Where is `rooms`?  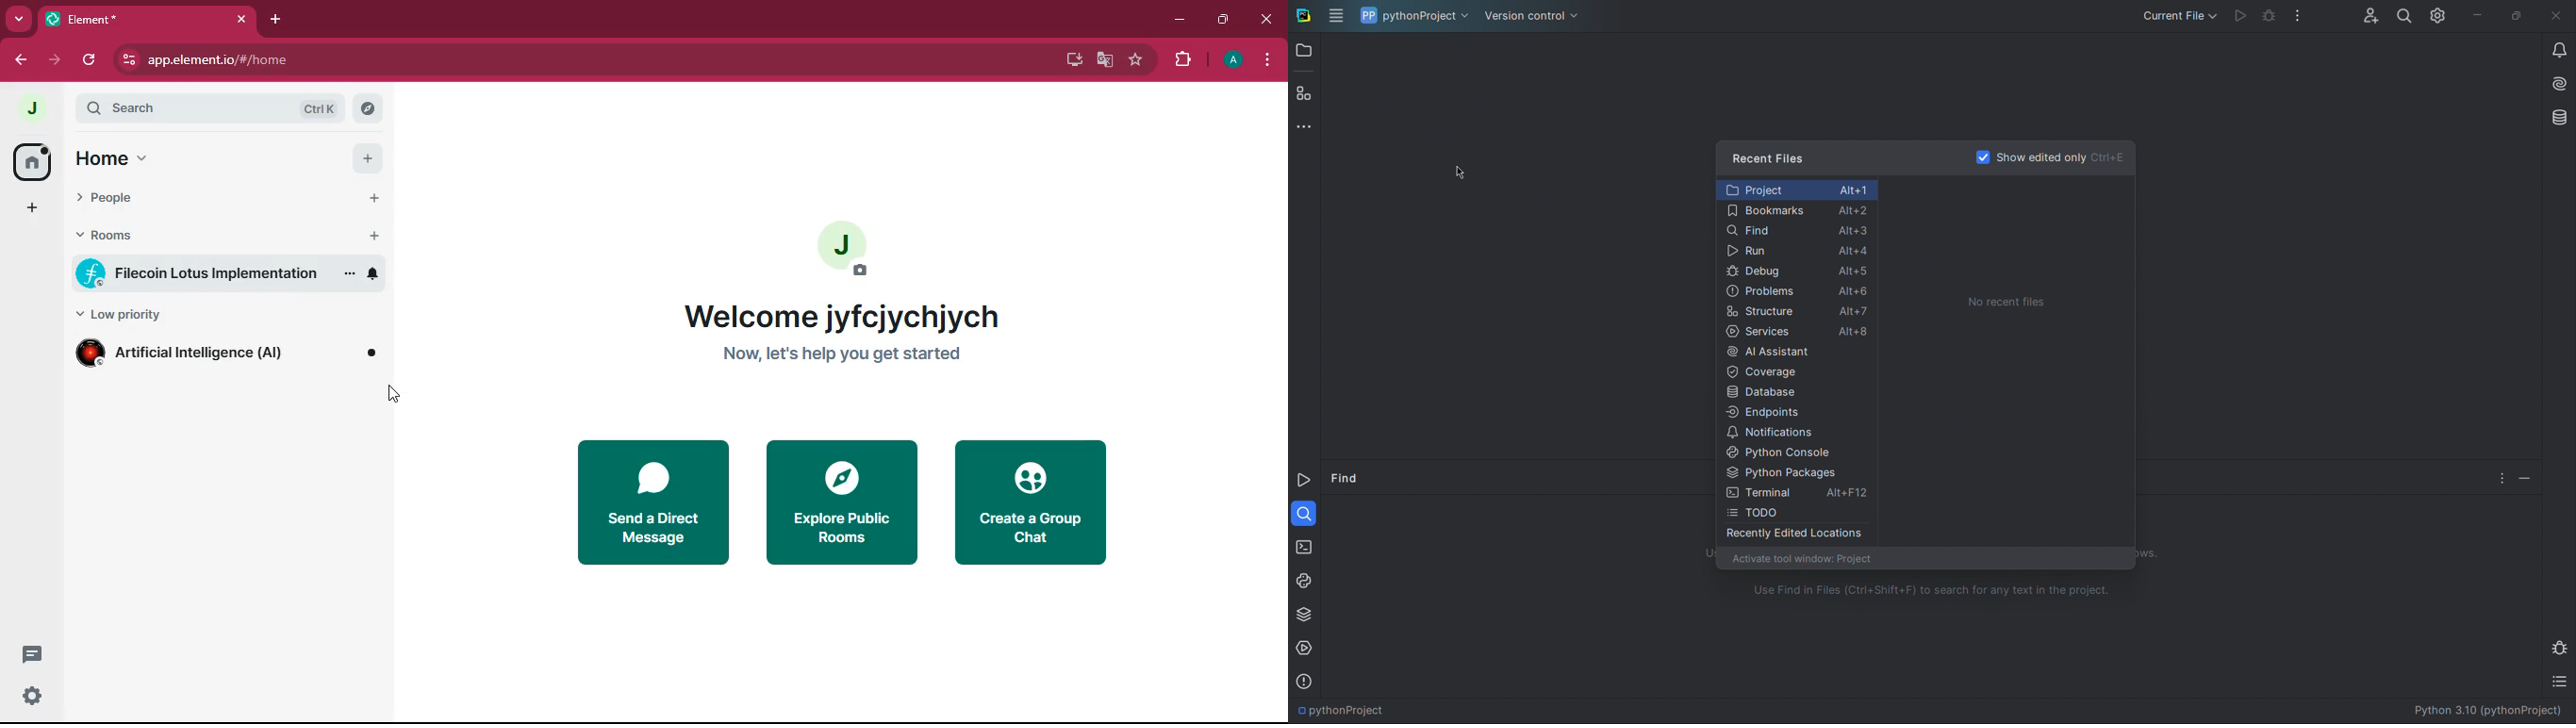
rooms is located at coordinates (122, 236).